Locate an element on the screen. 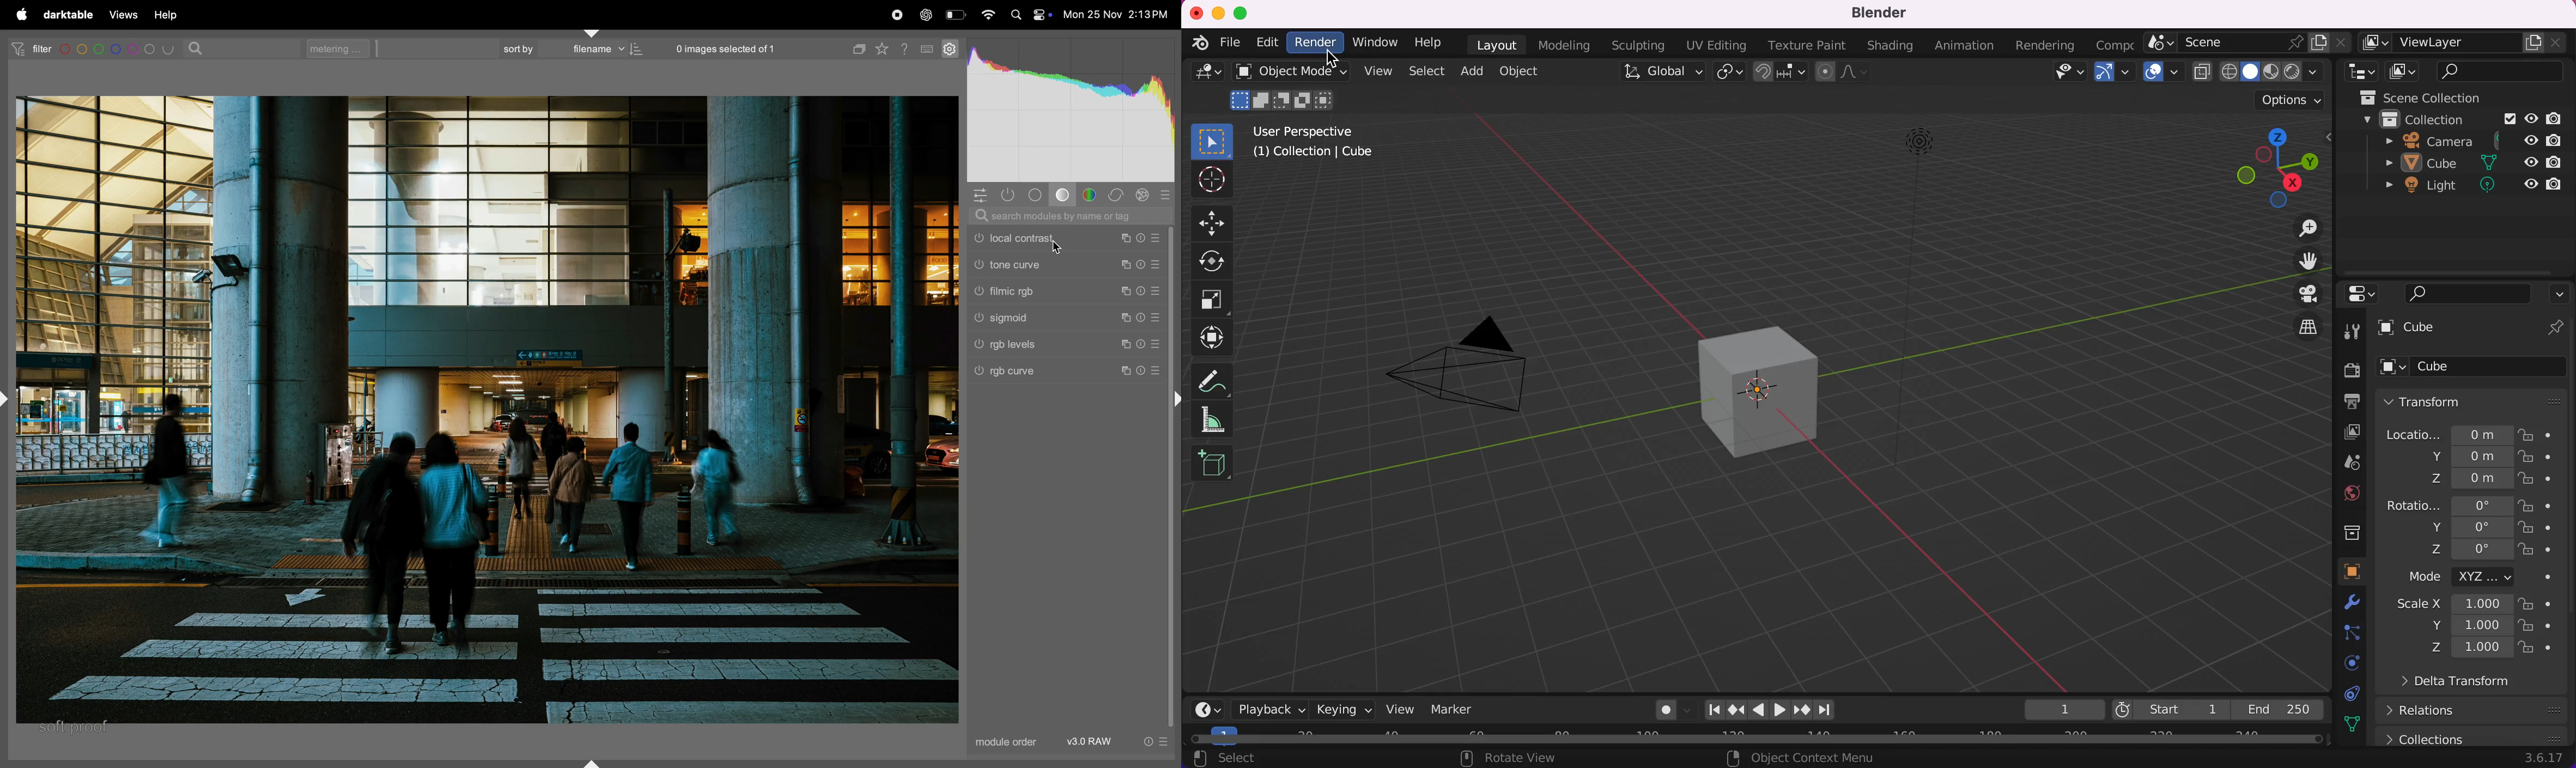 This screenshot has height=784, width=2576. search bar is located at coordinates (2501, 71).